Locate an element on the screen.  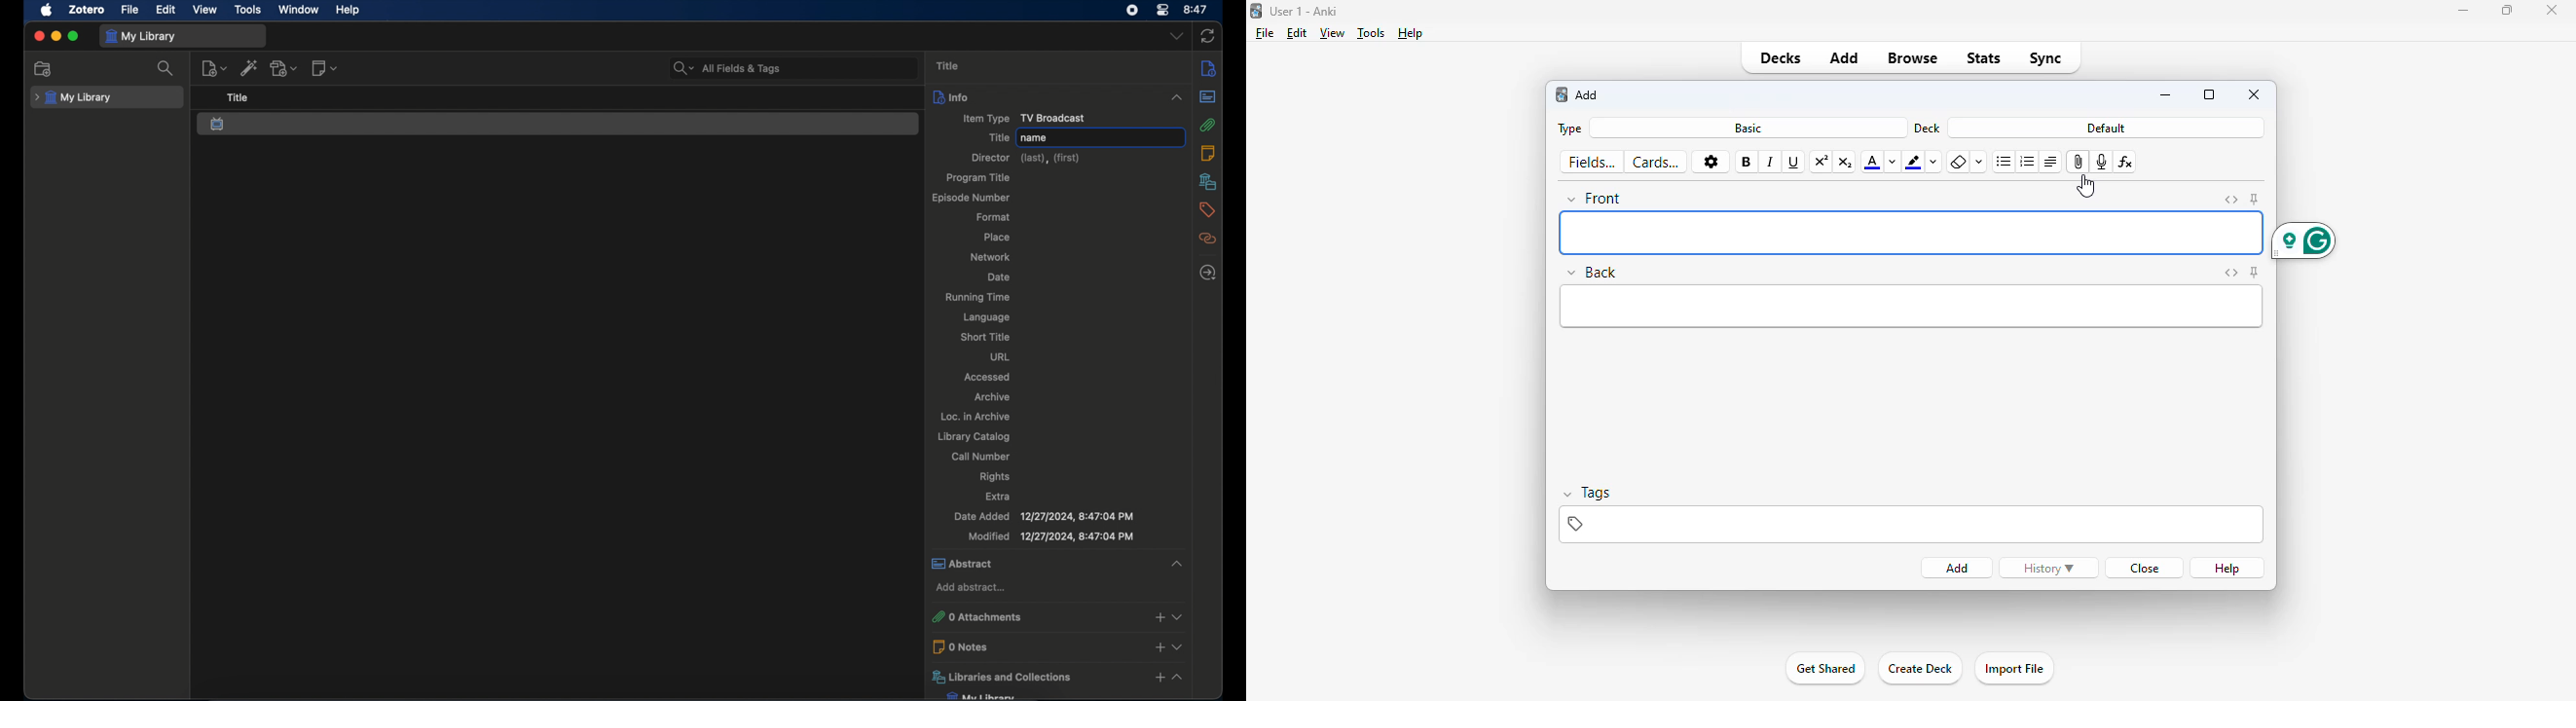
sync is located at coordinates (1207, 37).